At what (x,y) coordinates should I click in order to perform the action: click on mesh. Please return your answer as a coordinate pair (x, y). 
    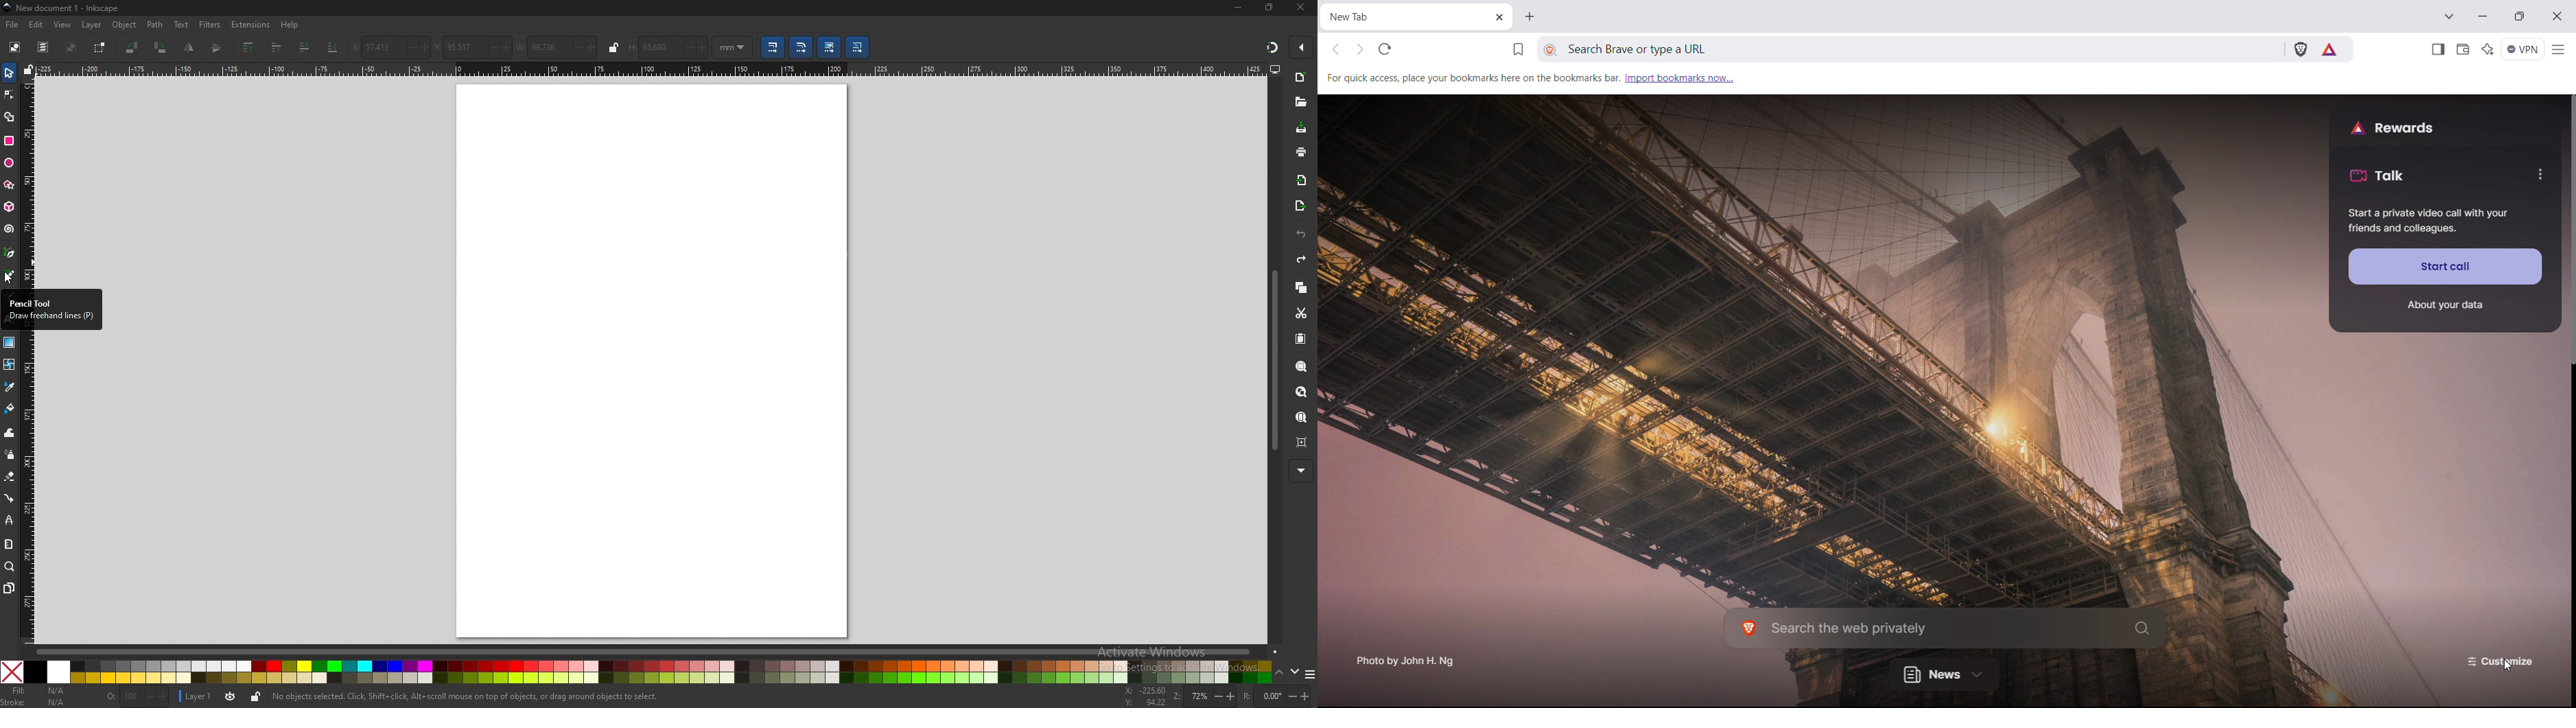
    Looking at the image, I should click on (10, 364).